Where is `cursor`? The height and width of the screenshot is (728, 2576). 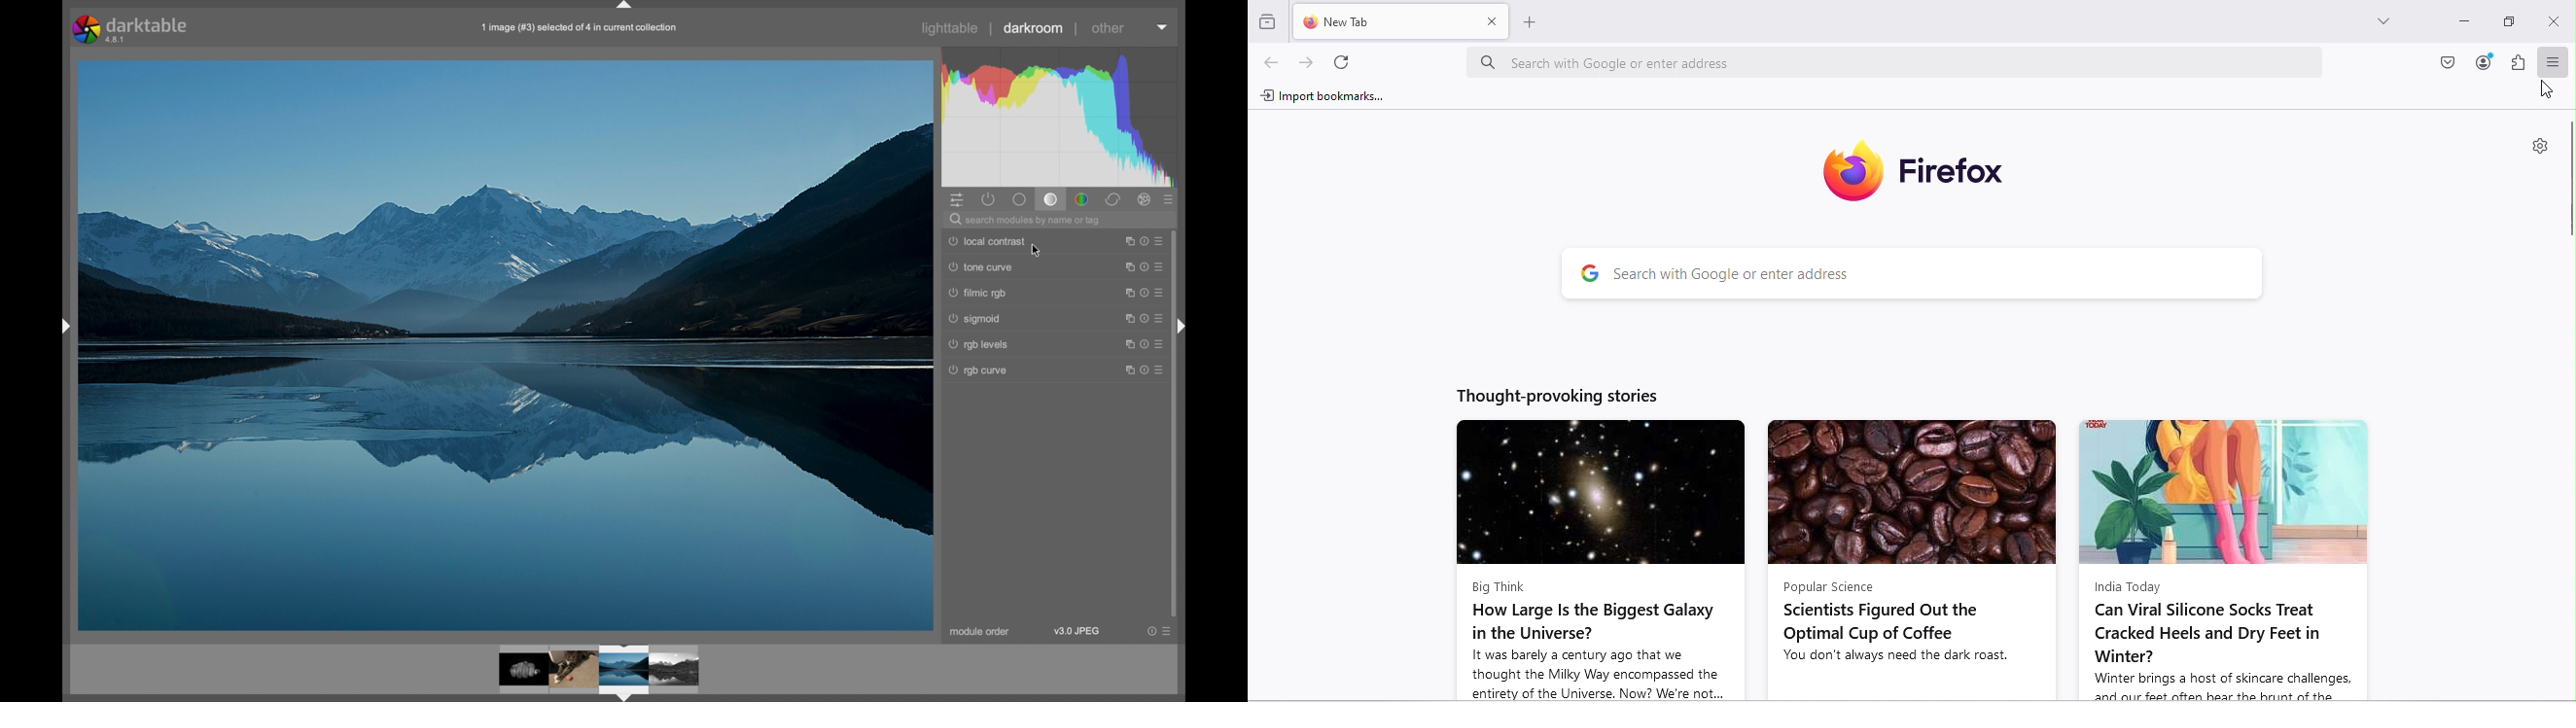 cursor is located at coordinates (1033, 251).